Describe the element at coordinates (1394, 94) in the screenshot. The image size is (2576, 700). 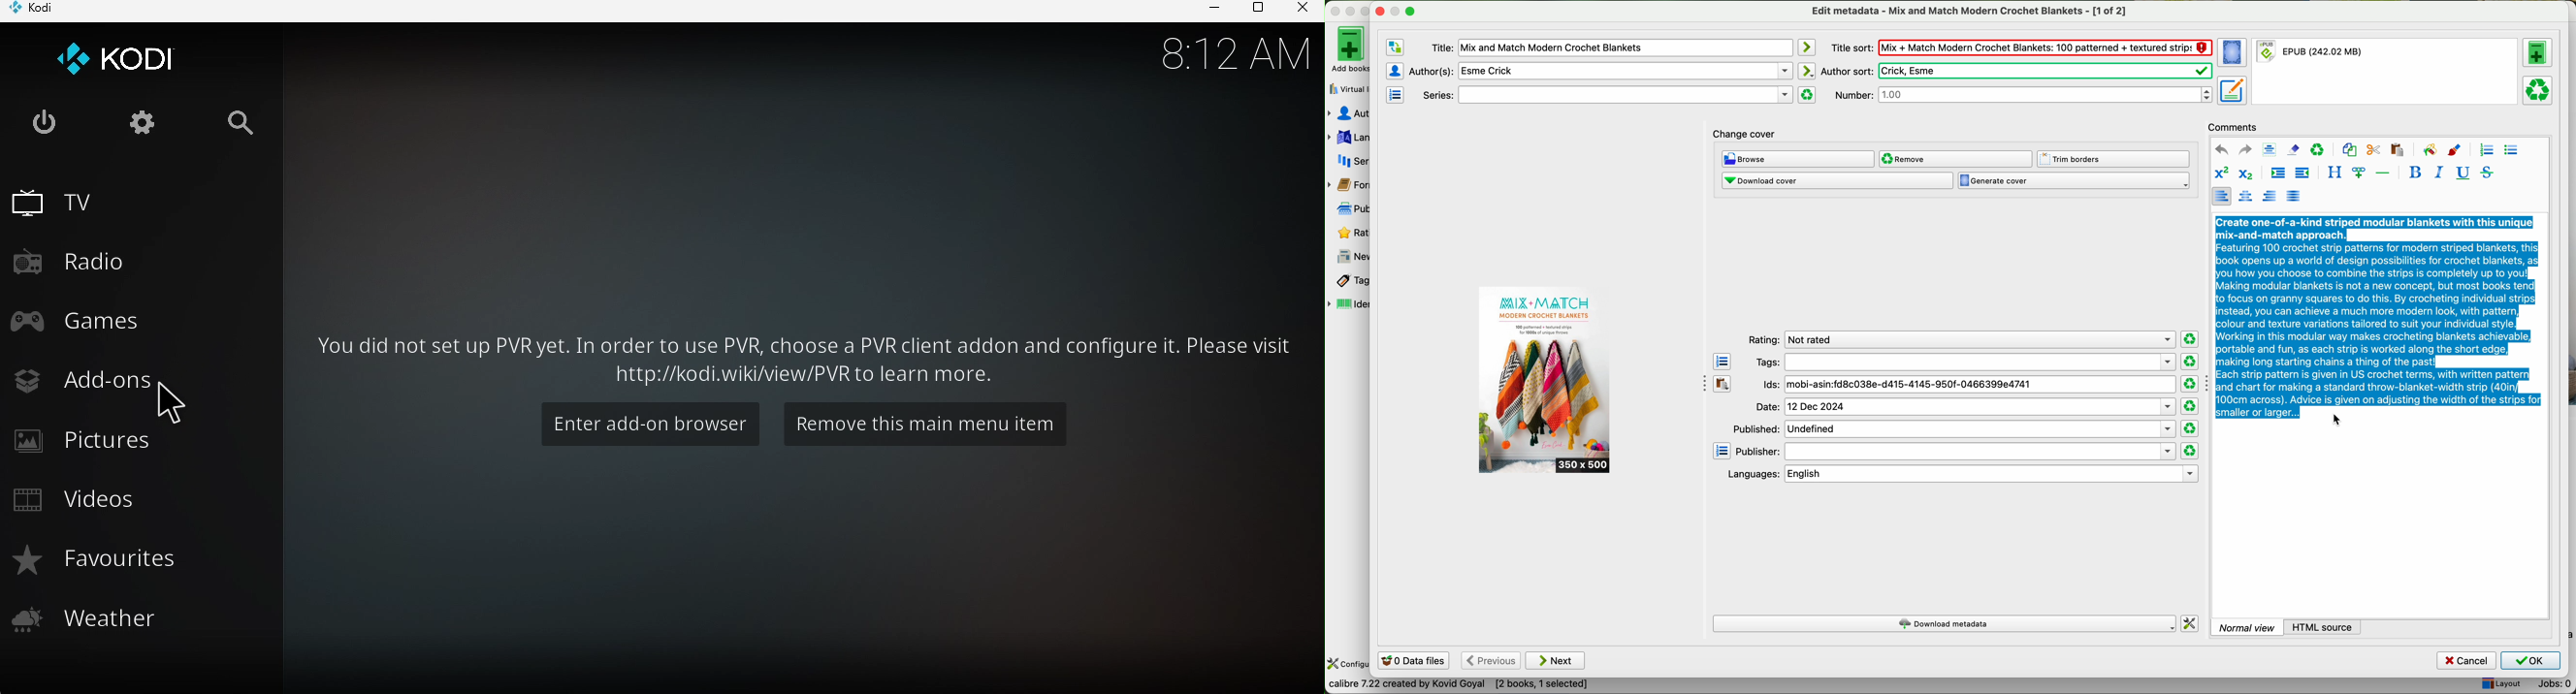
I see `set the series manage editor` at that location.